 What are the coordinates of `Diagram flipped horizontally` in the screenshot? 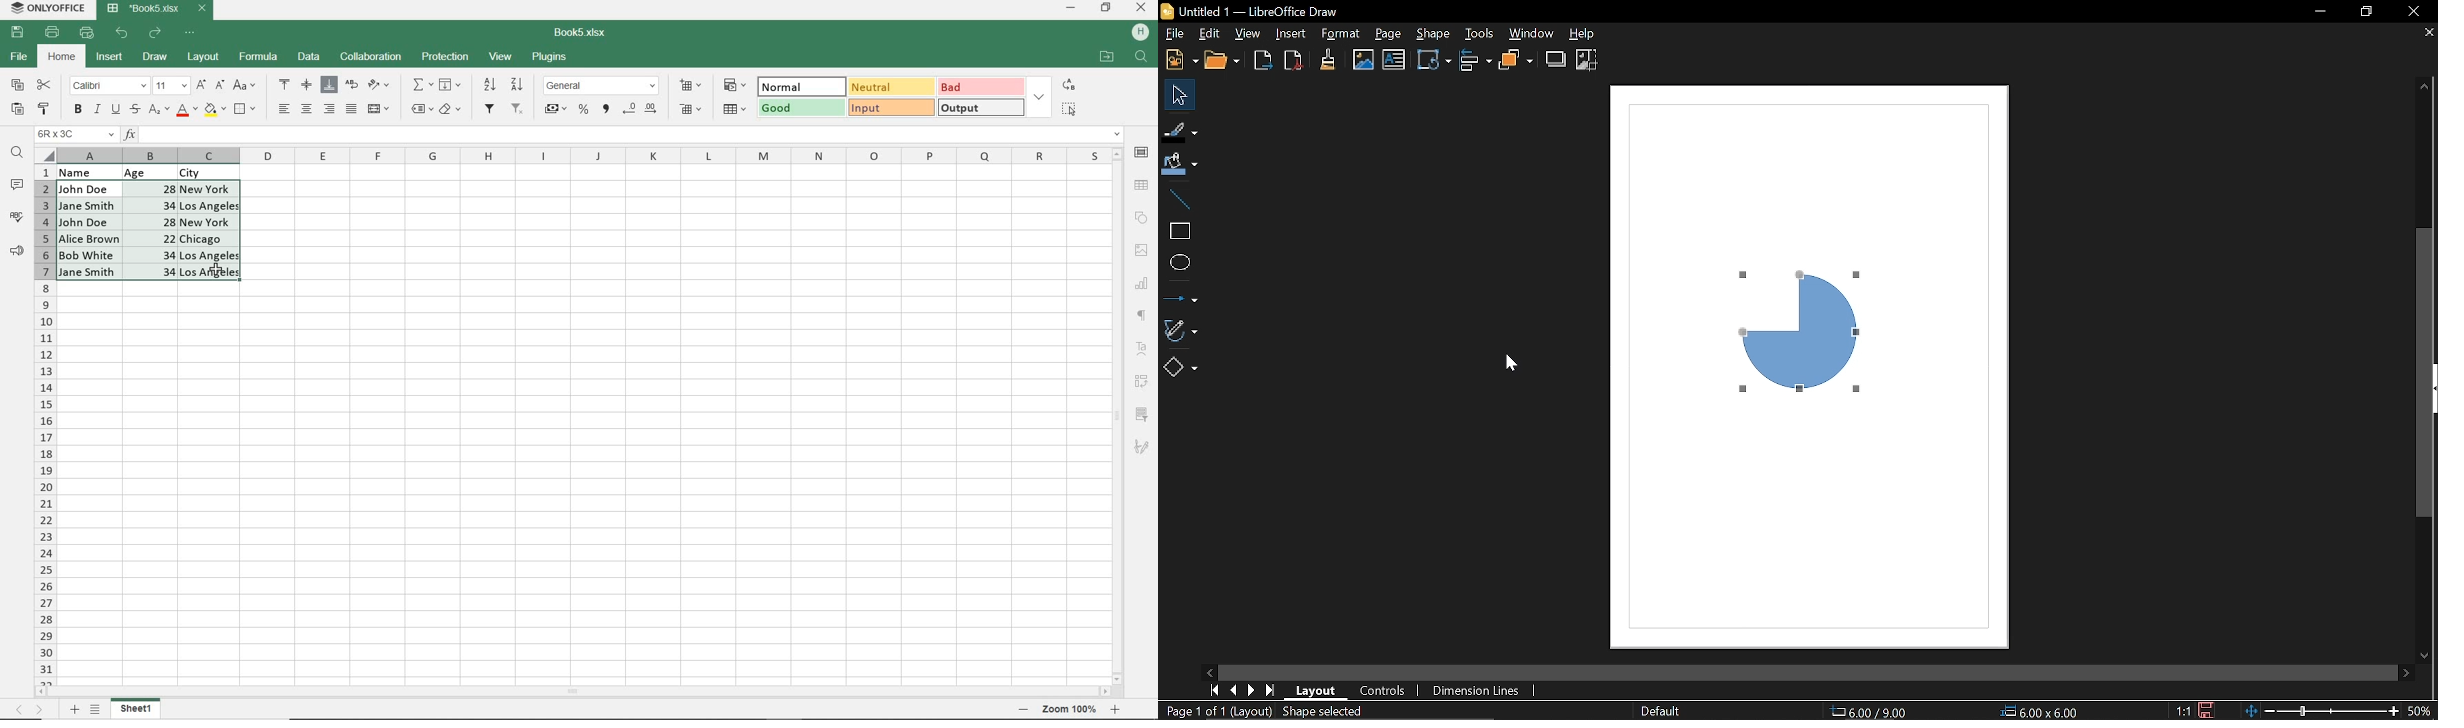 It's located at (1787, 338).